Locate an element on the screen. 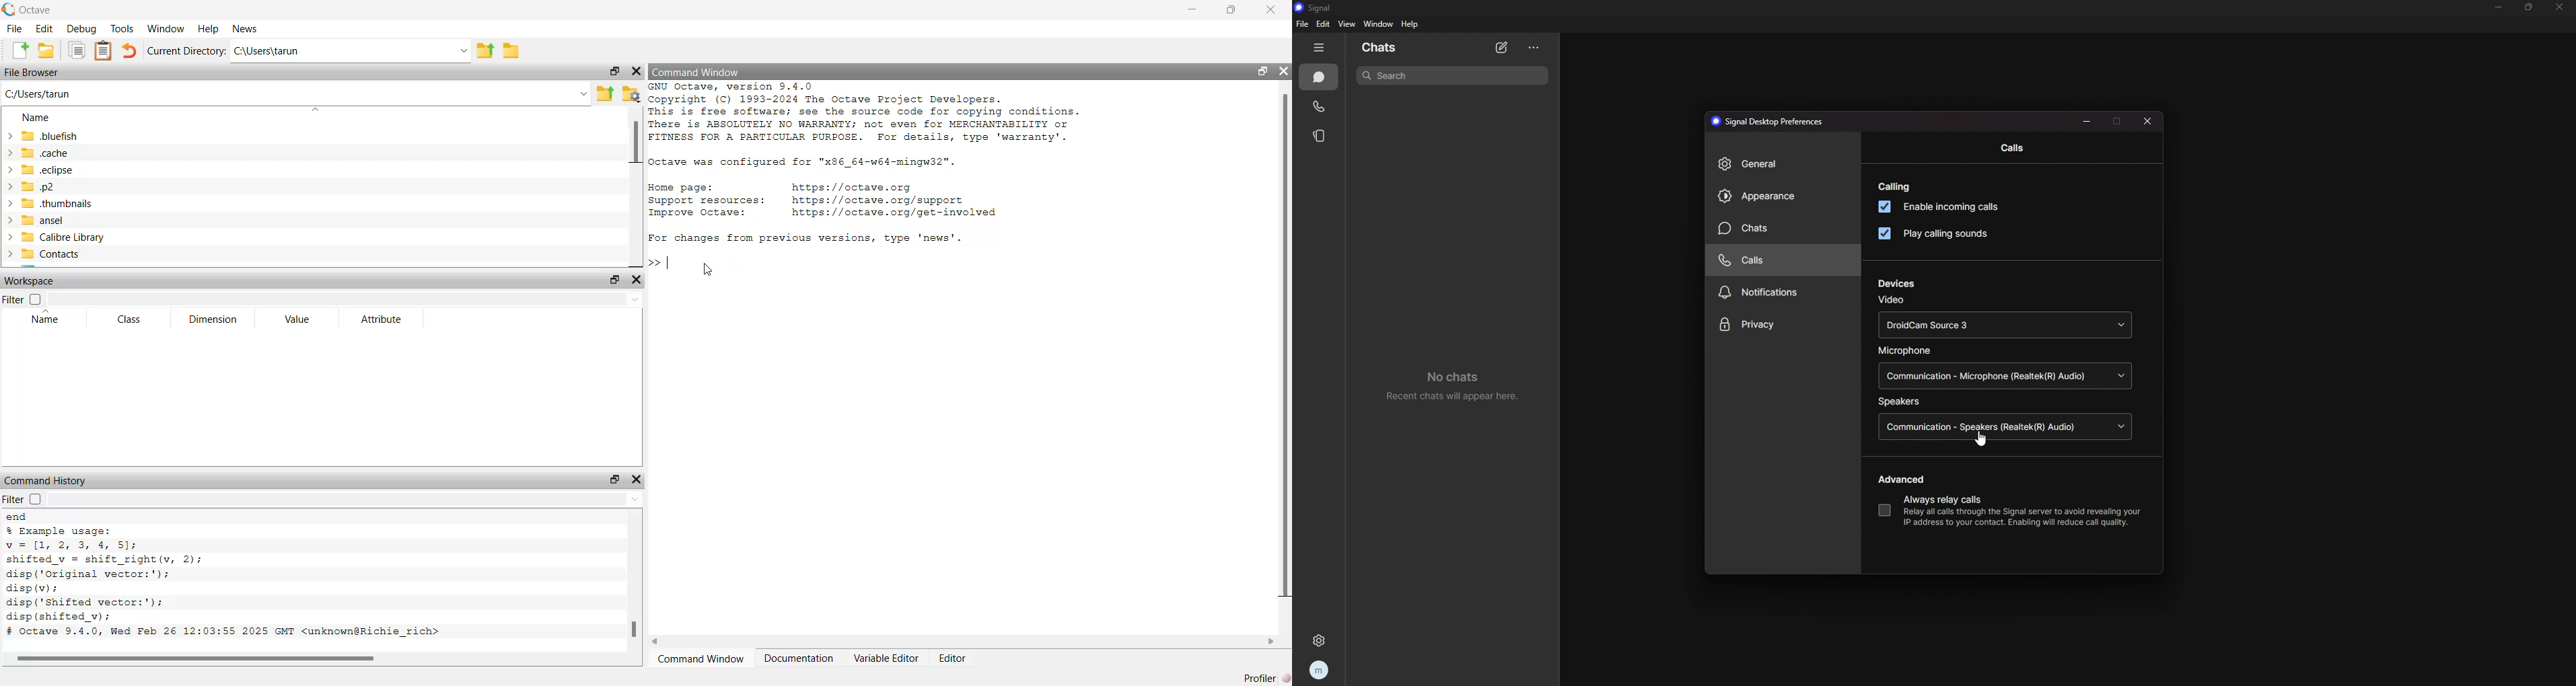  tools is located at coordinates (121, 29).